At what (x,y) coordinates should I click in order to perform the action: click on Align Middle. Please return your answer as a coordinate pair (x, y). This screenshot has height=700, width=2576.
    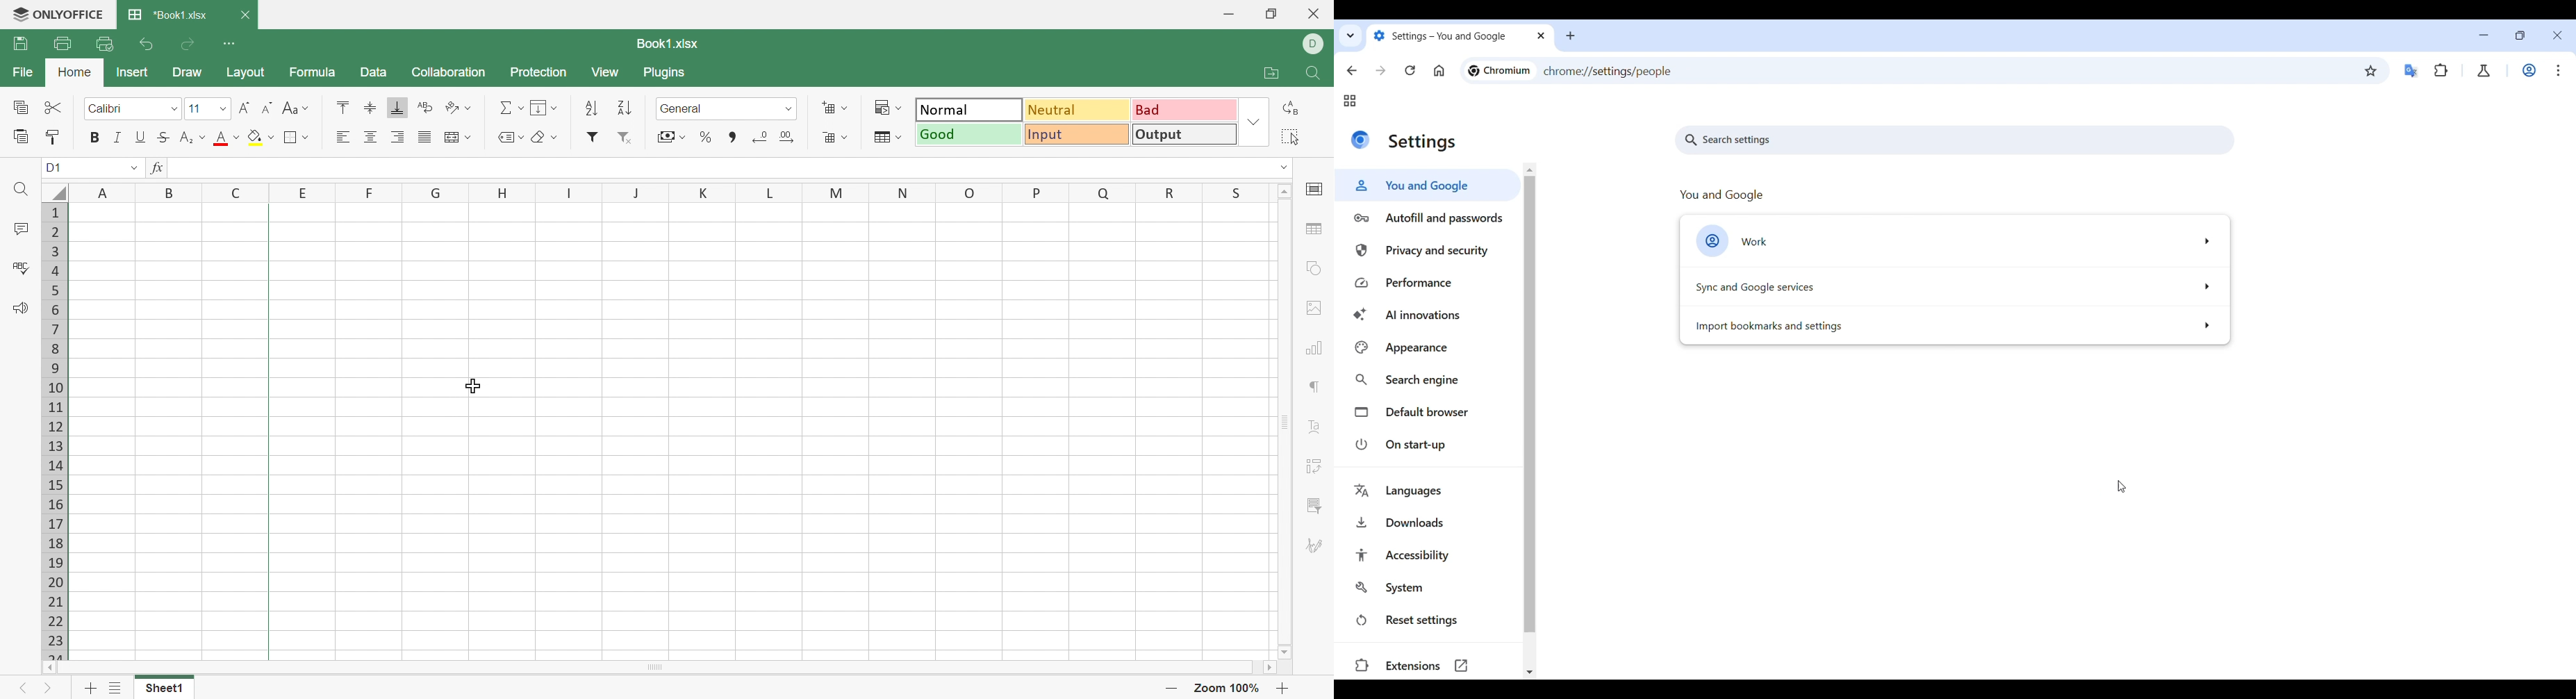
    Looking at the image, I should click on (370, 107).